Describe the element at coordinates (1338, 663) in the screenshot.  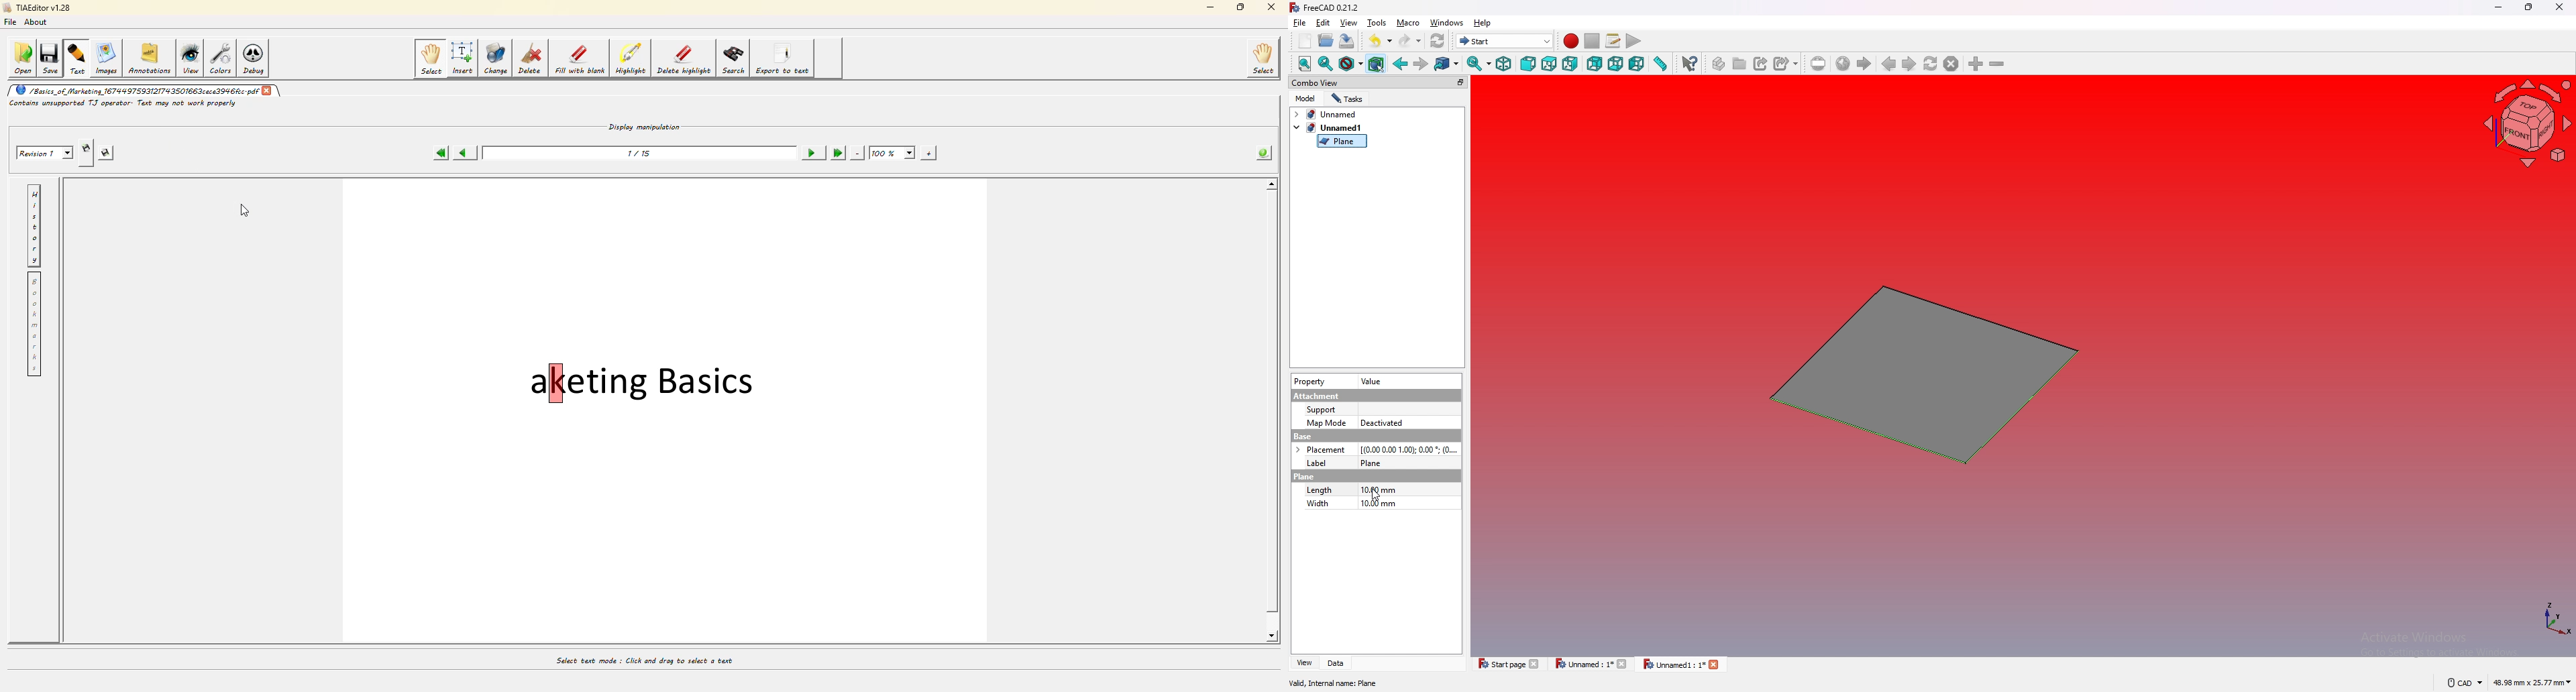
I see `data` at that location.